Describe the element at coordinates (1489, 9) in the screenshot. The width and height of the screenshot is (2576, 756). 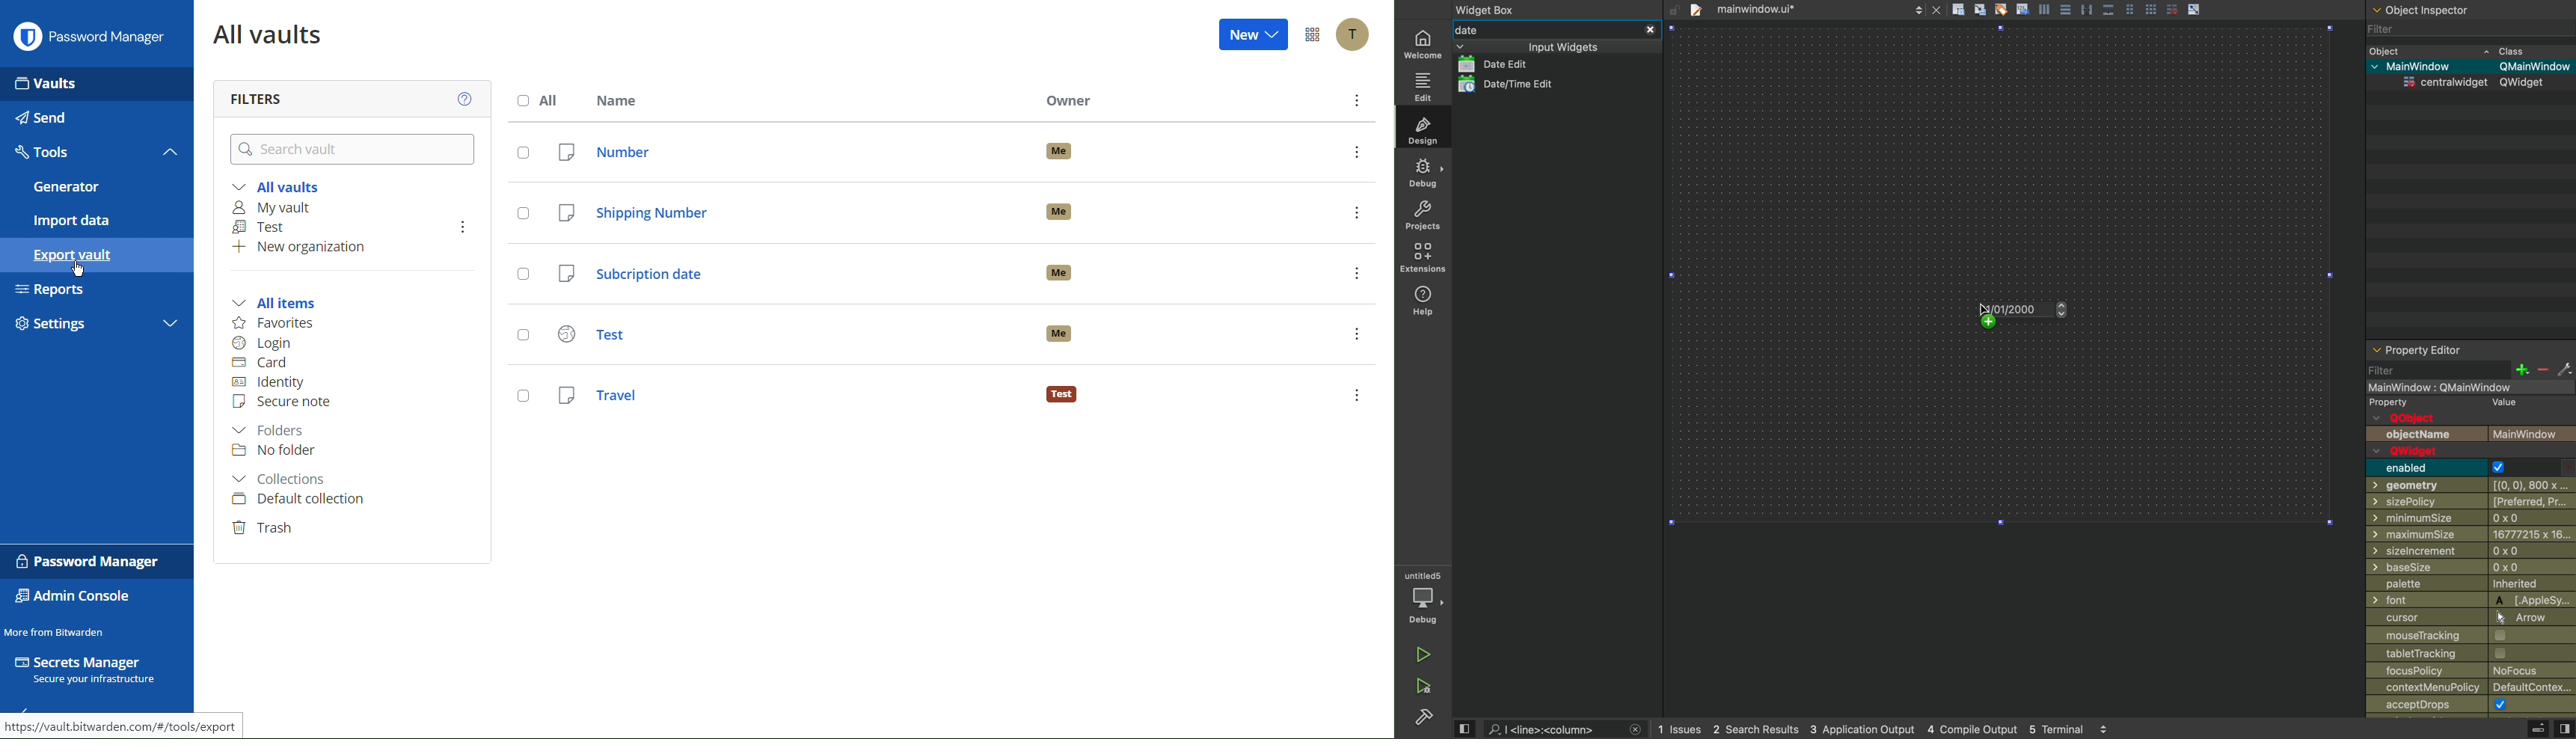
I see `widget box` at that location.